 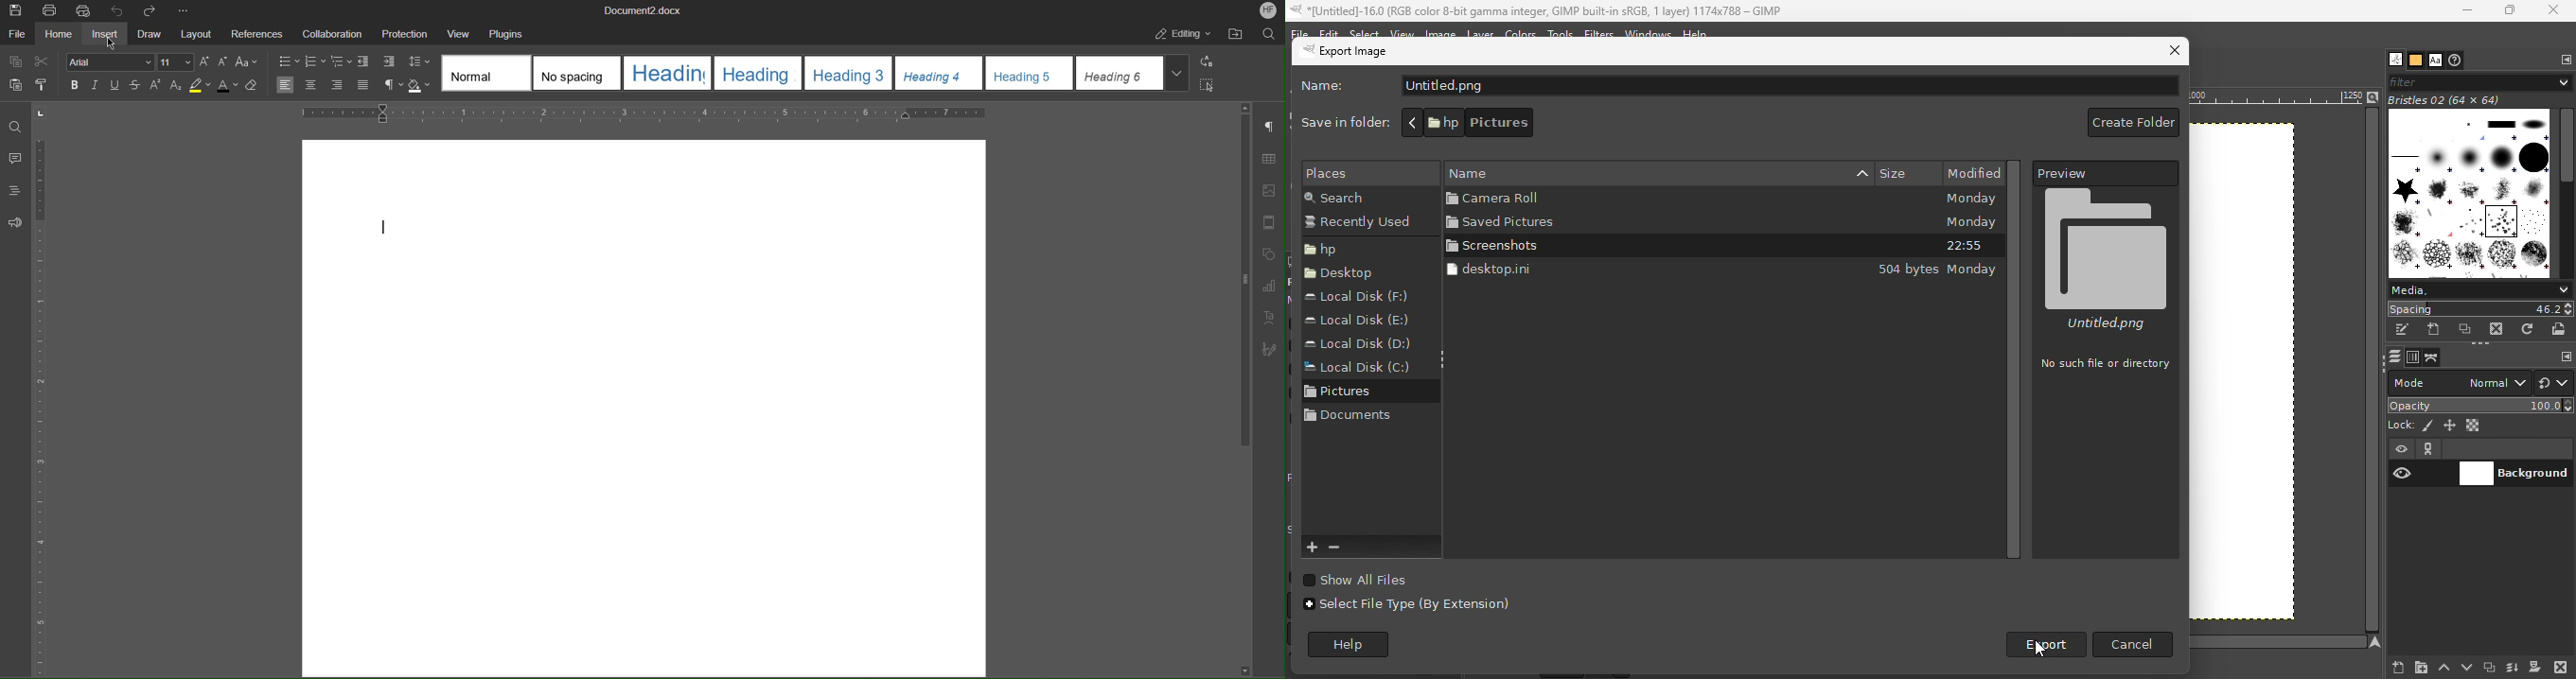 I want to click on Subscript, so click(x=175, y=86).